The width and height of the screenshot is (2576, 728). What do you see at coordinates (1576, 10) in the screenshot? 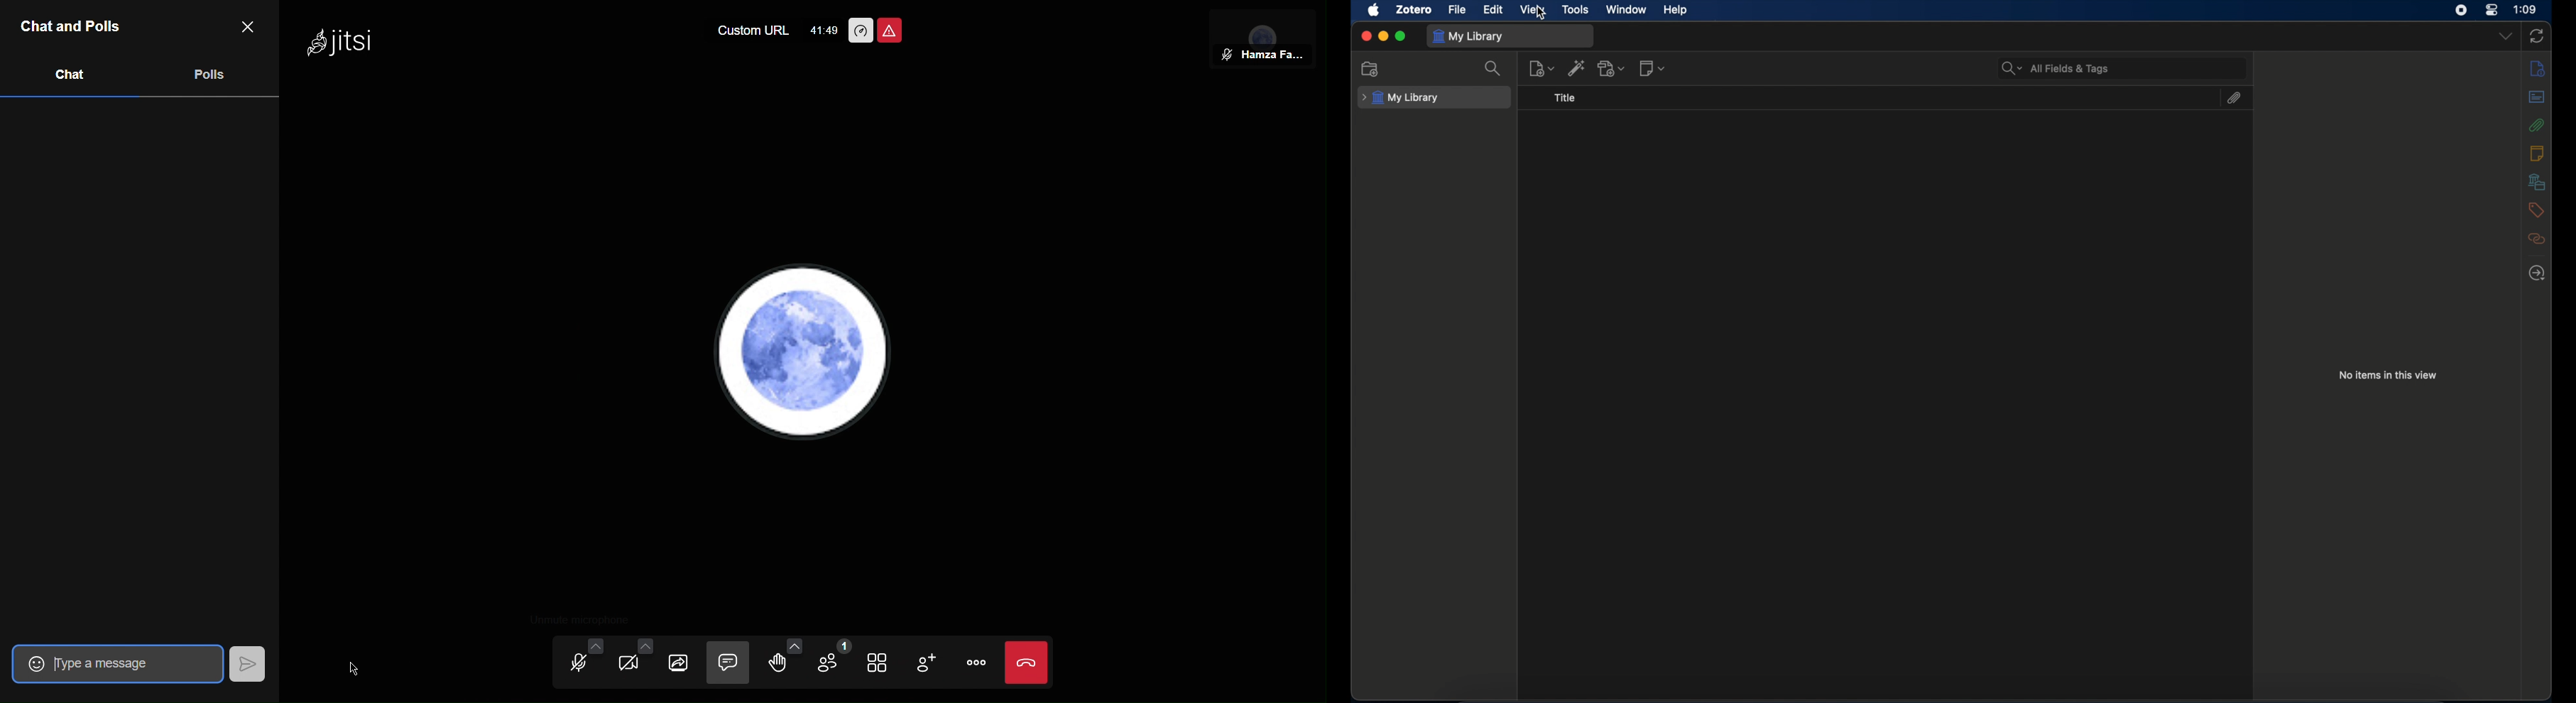
I see `tools` at bounding box center [1576, 10].